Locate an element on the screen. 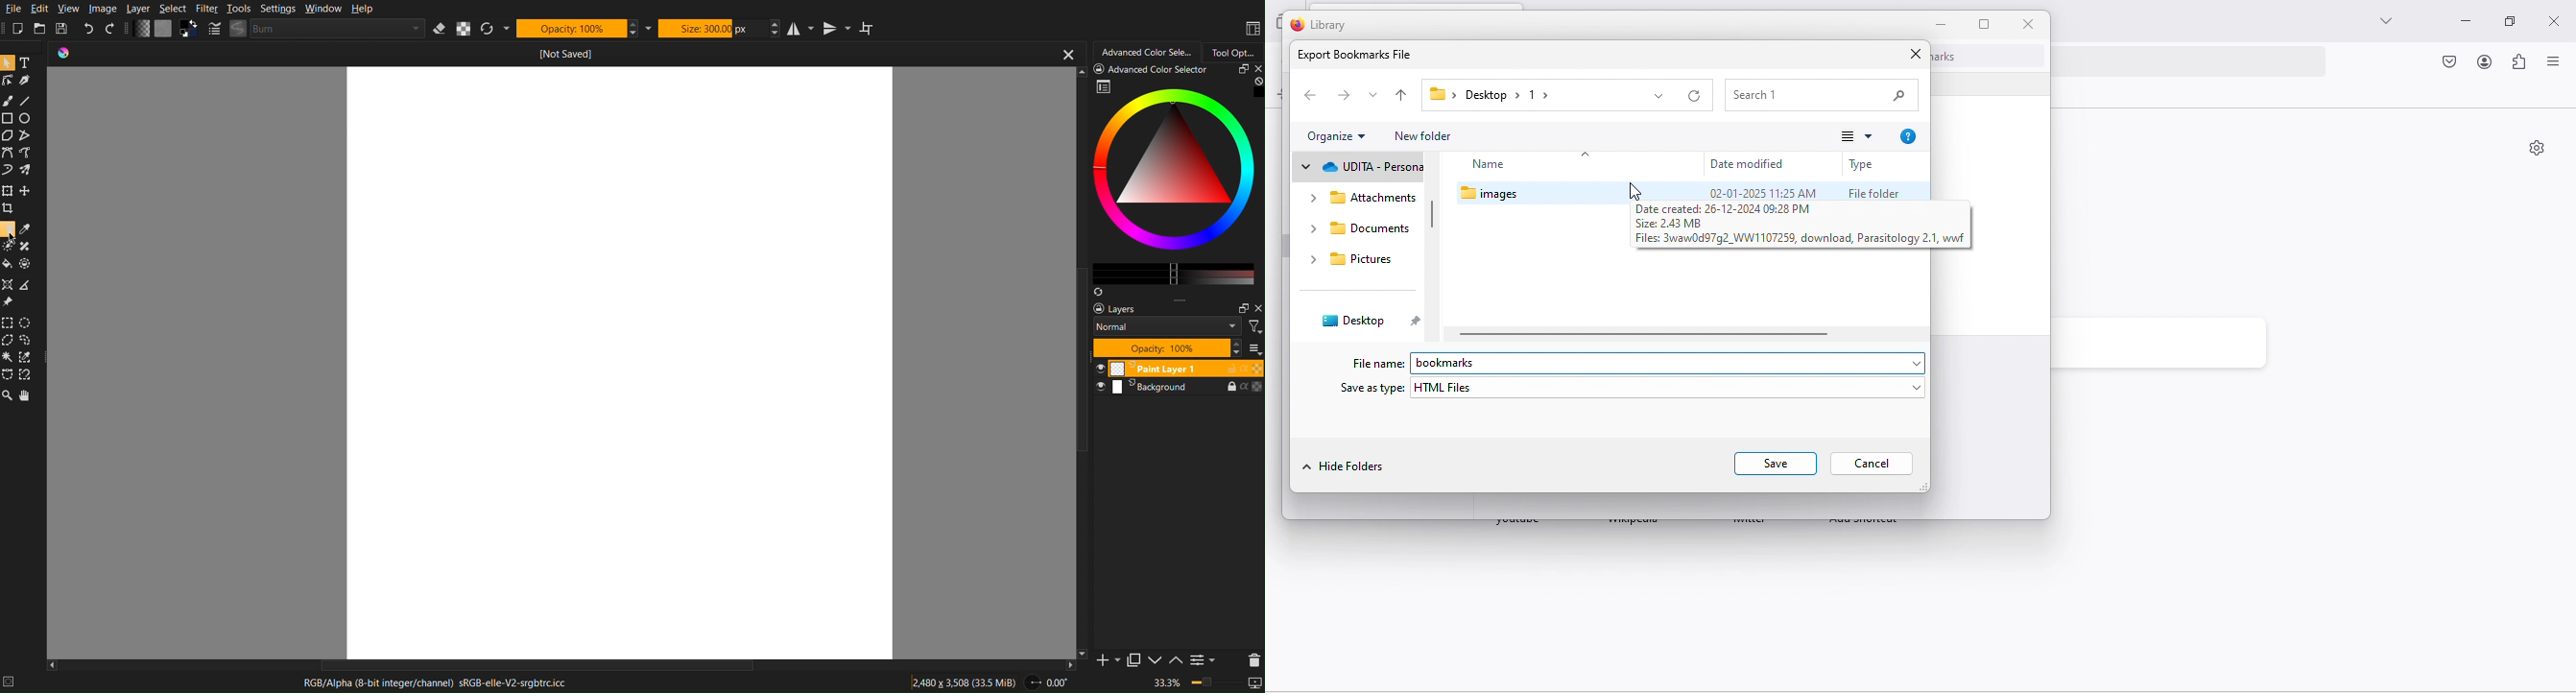  New folder is located at coordinates (1423, 135).